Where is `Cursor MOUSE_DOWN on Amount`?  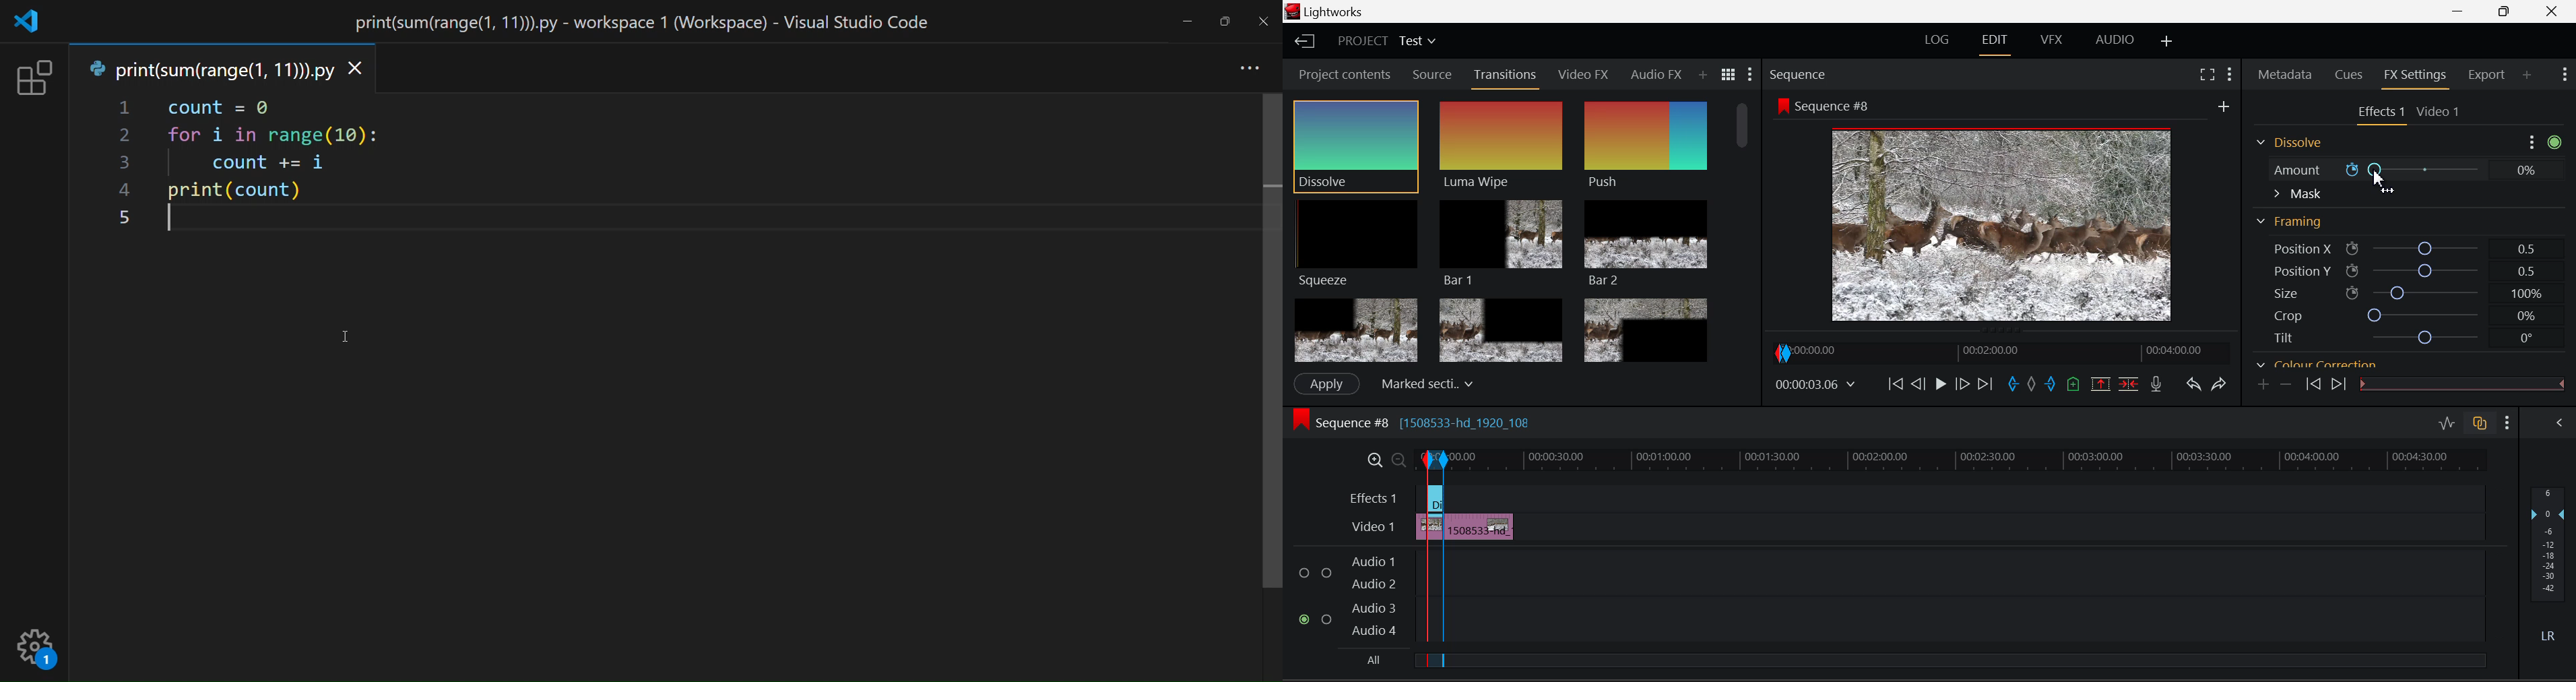 Cursor MOUSE_DOWN on Amount is located at coordinates (2405, 170).